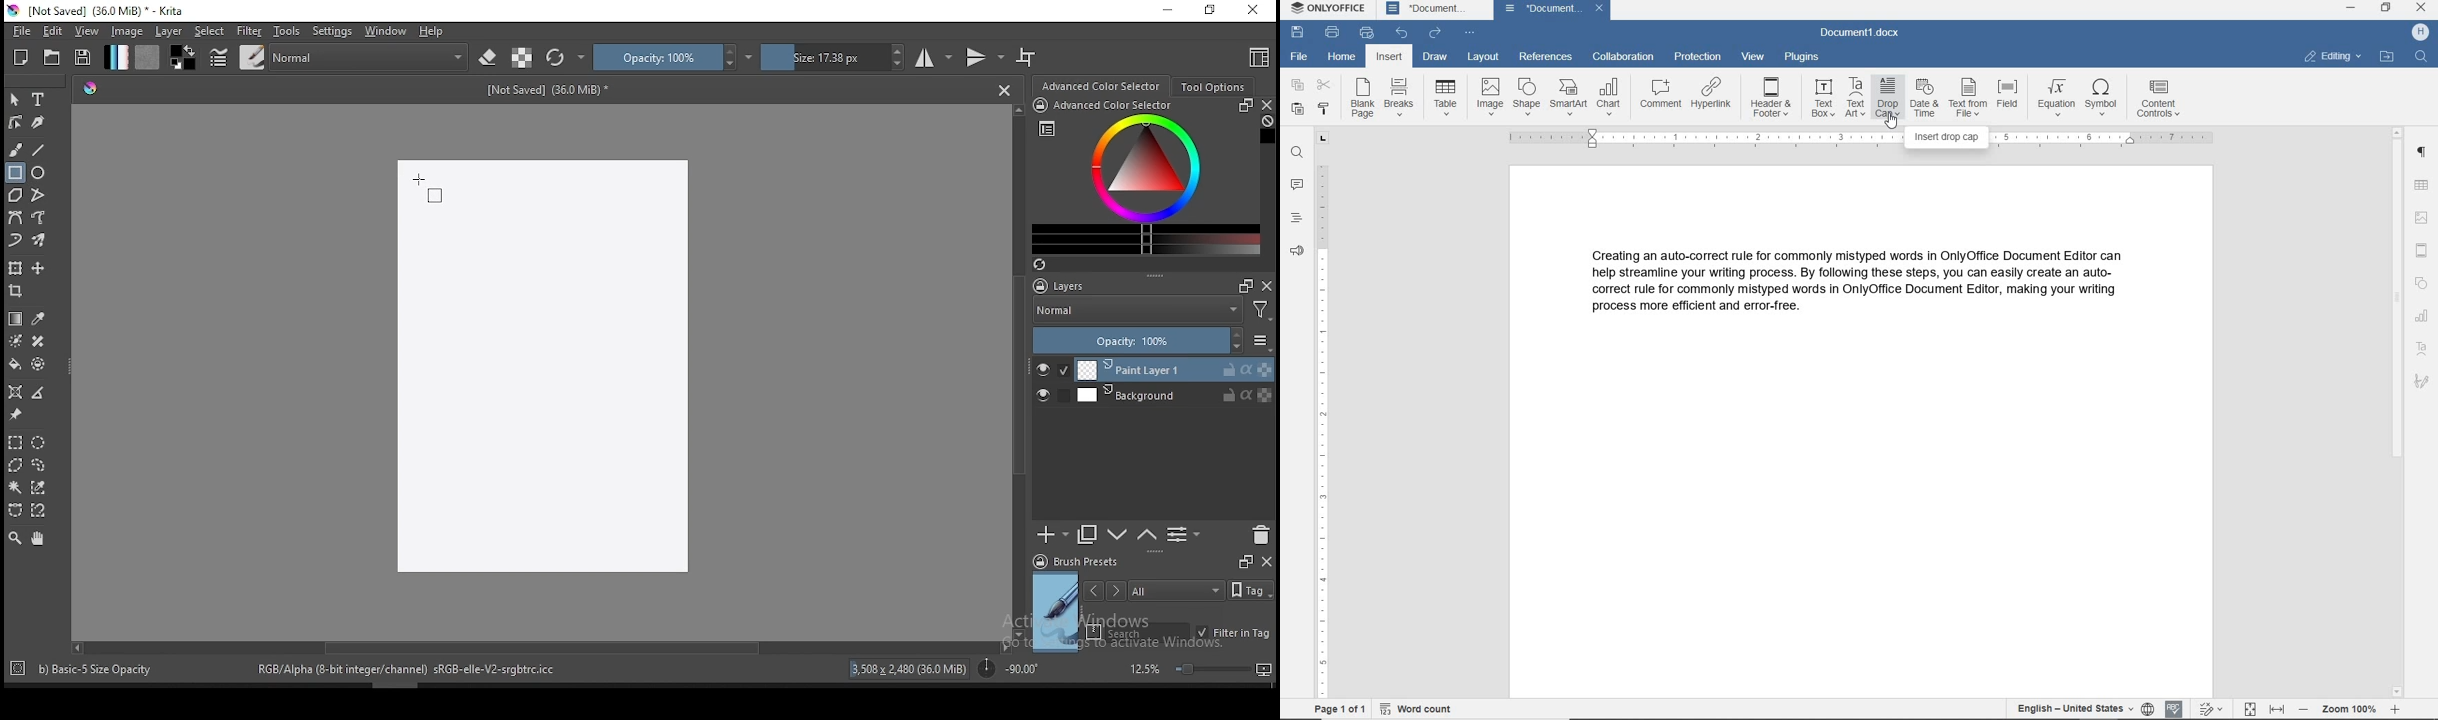 This screenshot has width=2464, height=728. What do you see at coordinates (1434, 55) in the screenshot?
I see `draw` at bounding box center [1434, 55].